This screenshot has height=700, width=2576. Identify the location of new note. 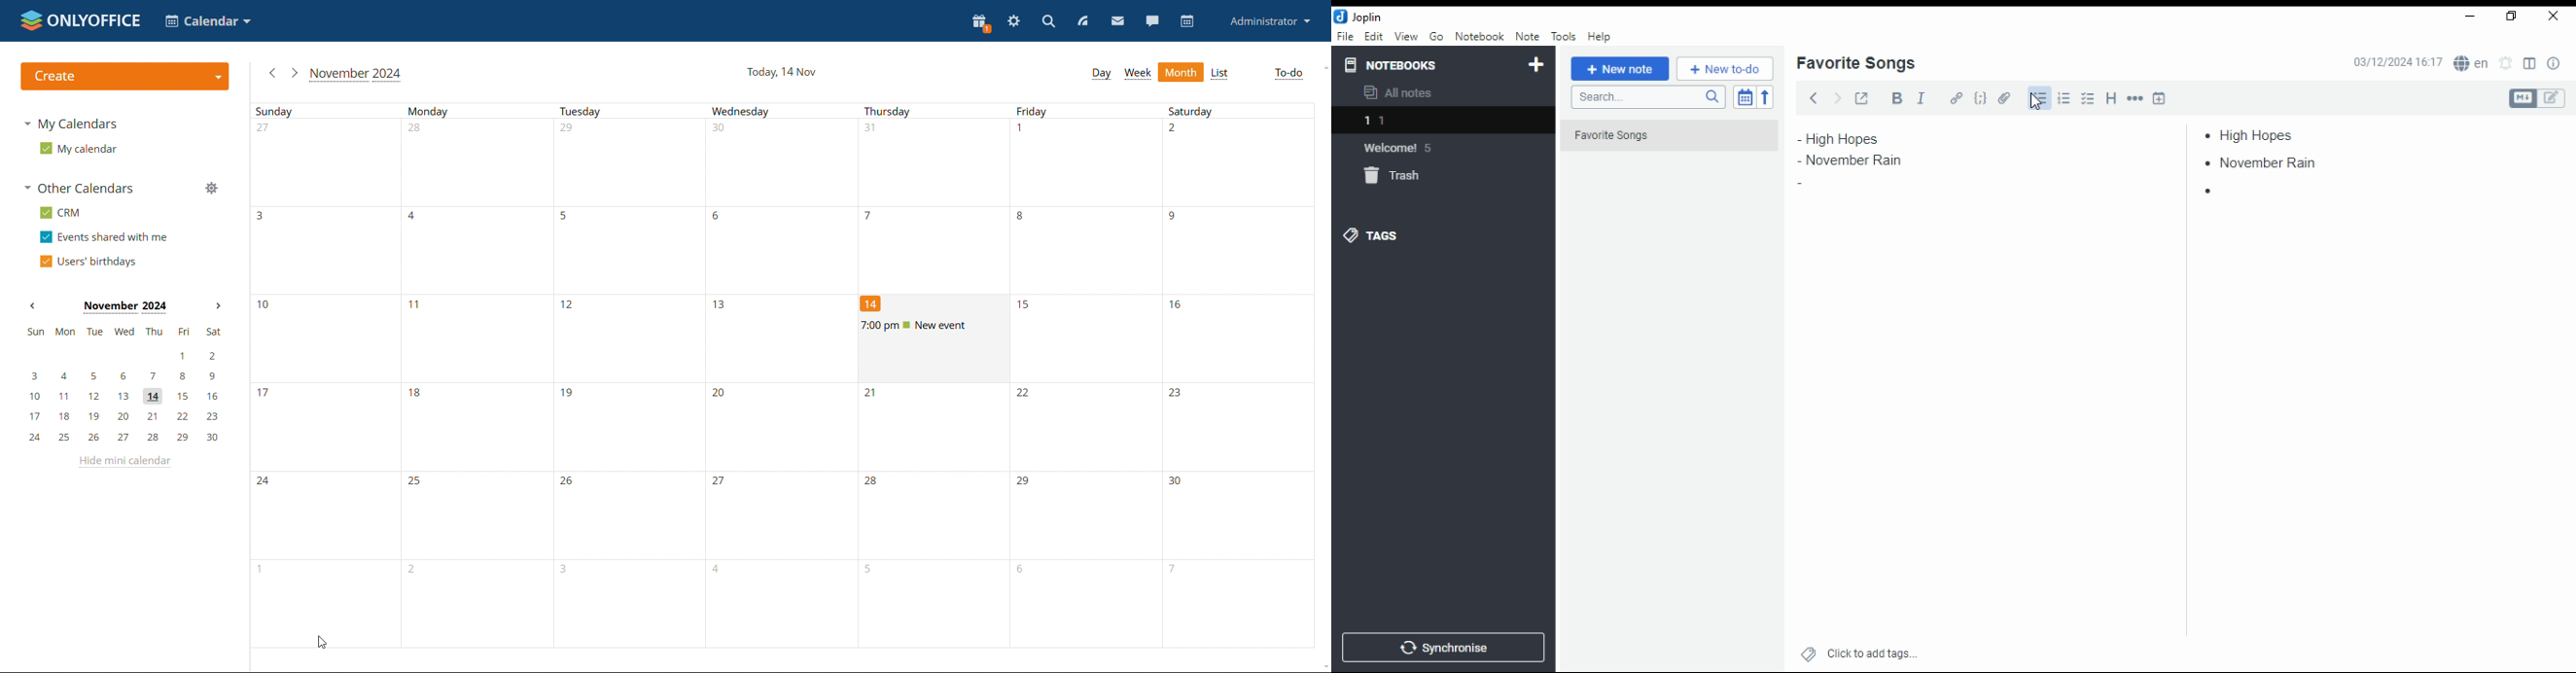
(1620, 69).